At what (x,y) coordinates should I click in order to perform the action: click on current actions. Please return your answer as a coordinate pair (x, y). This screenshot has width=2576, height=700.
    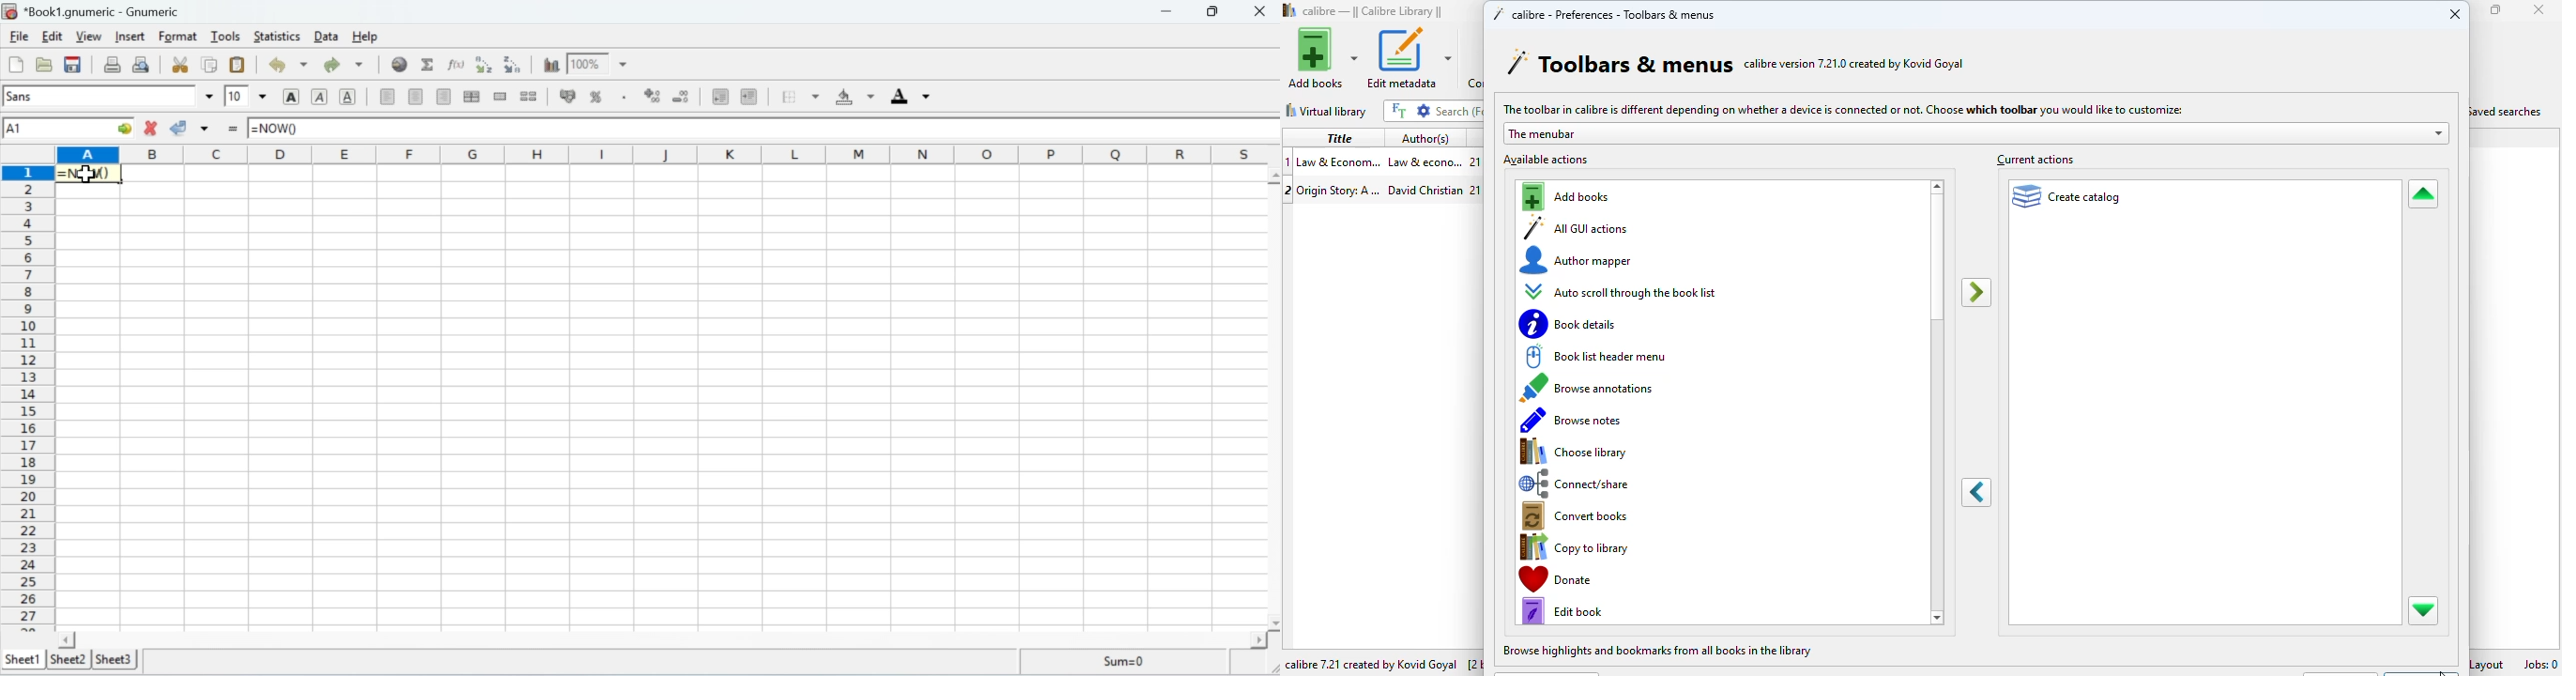
    Looking at the image, I should click on (2034, 159).